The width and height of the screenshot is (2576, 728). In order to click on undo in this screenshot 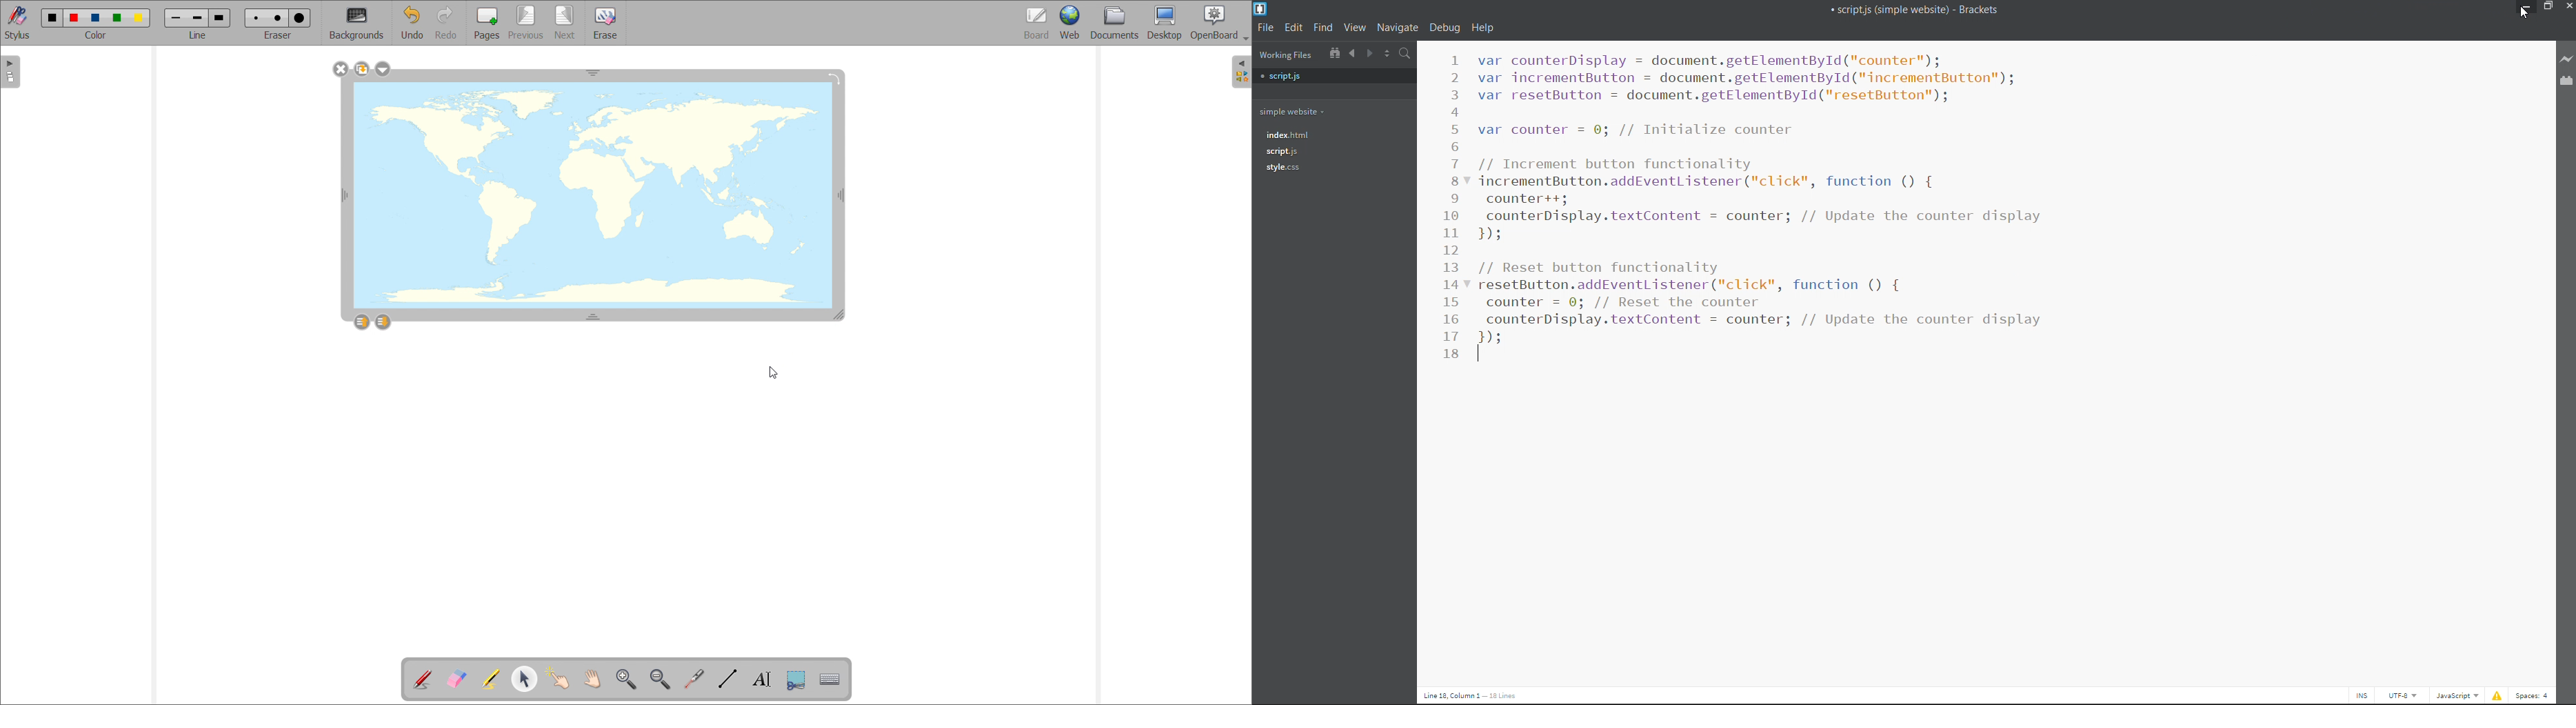, I will do `click(411, 22)`.